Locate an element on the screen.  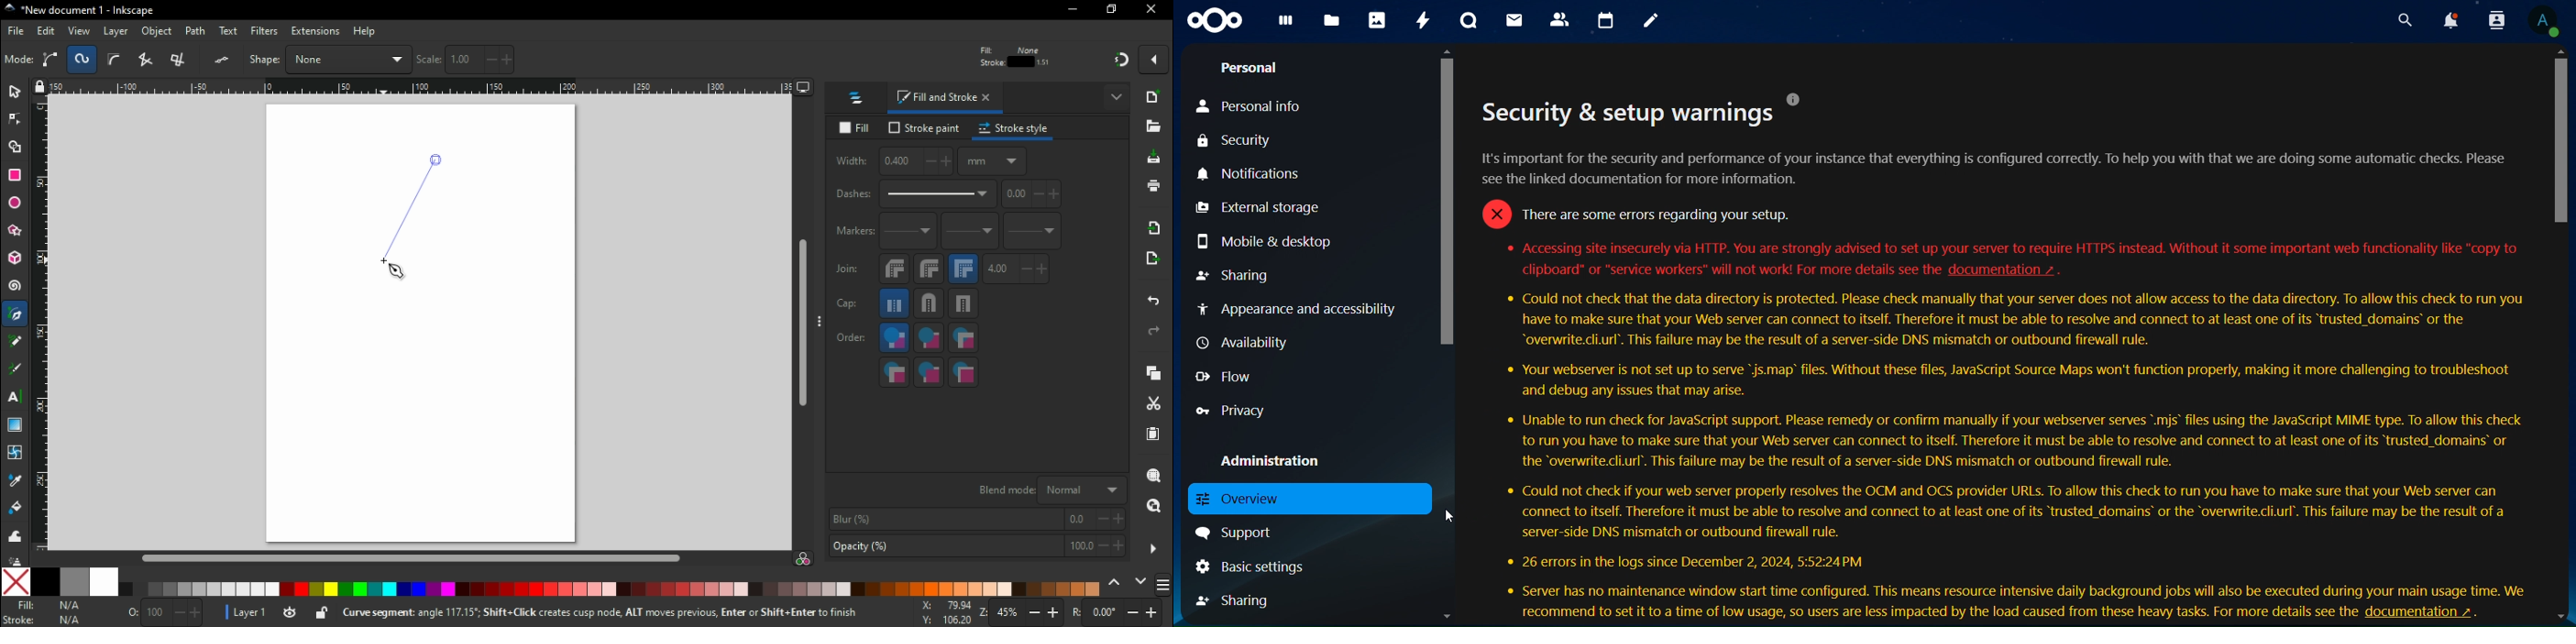
shape builder tool is located at coordinates (17, 148).